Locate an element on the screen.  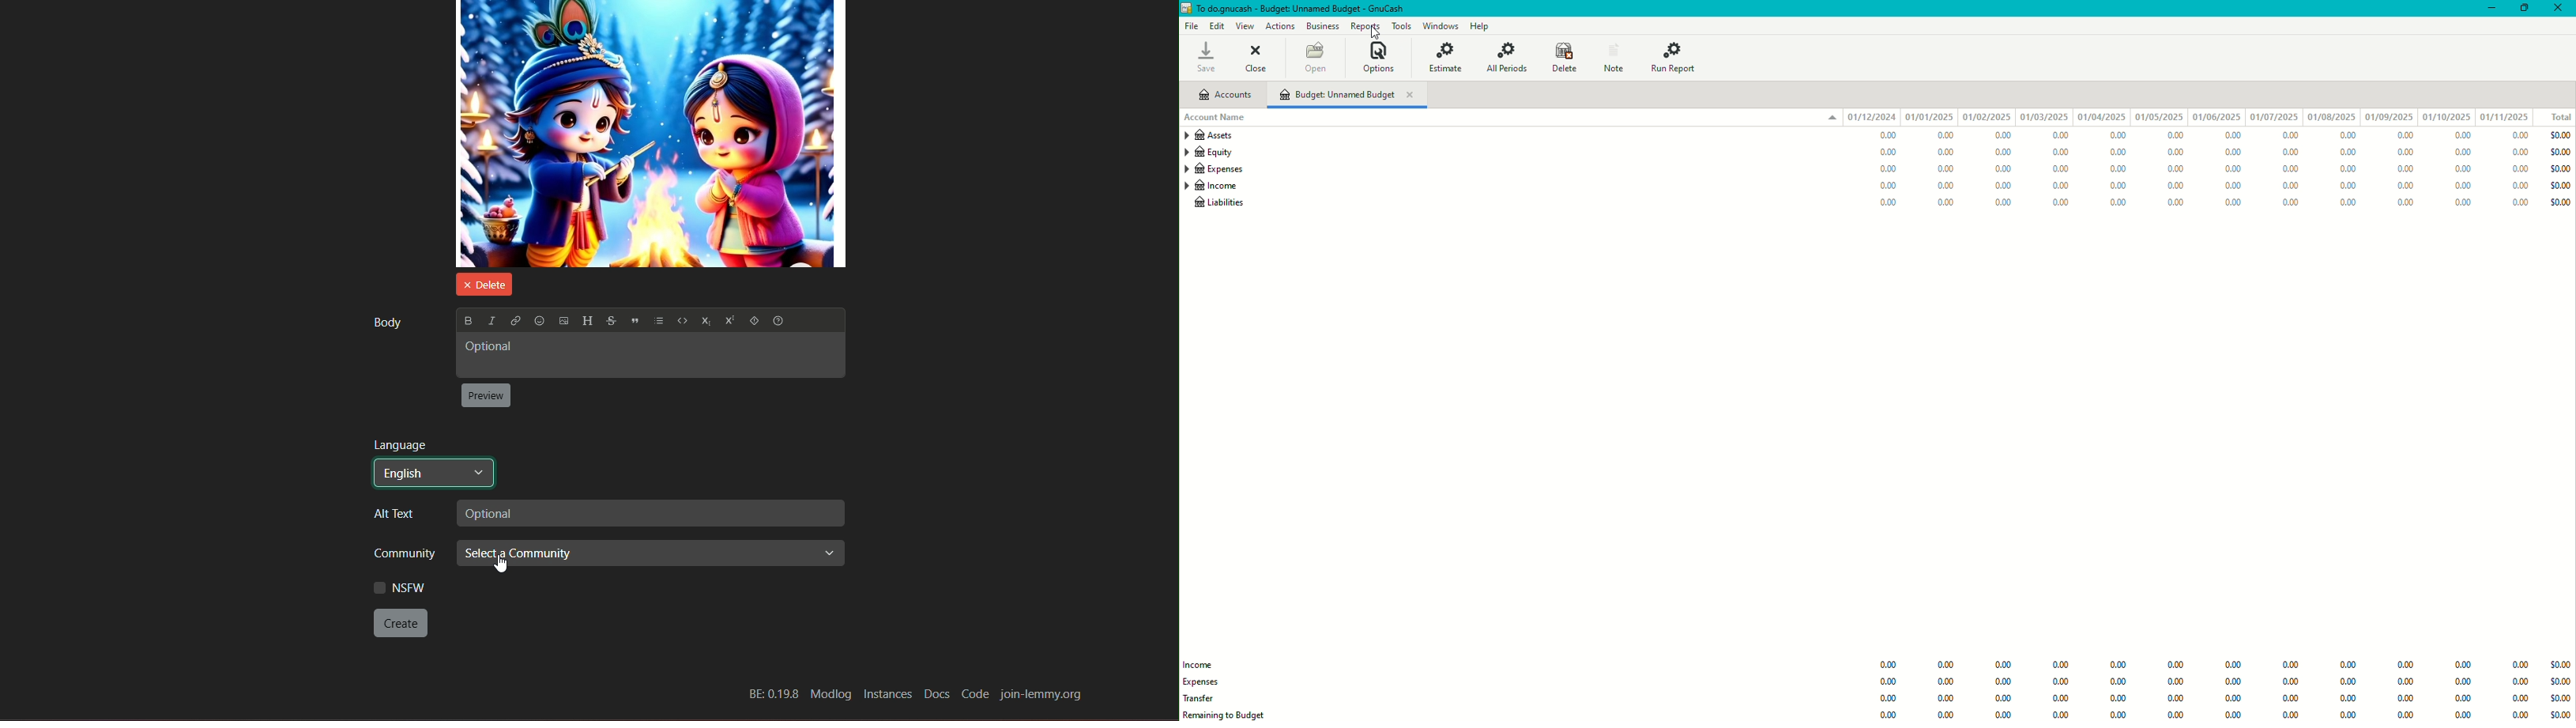
body is located at coordinates (386, 322).